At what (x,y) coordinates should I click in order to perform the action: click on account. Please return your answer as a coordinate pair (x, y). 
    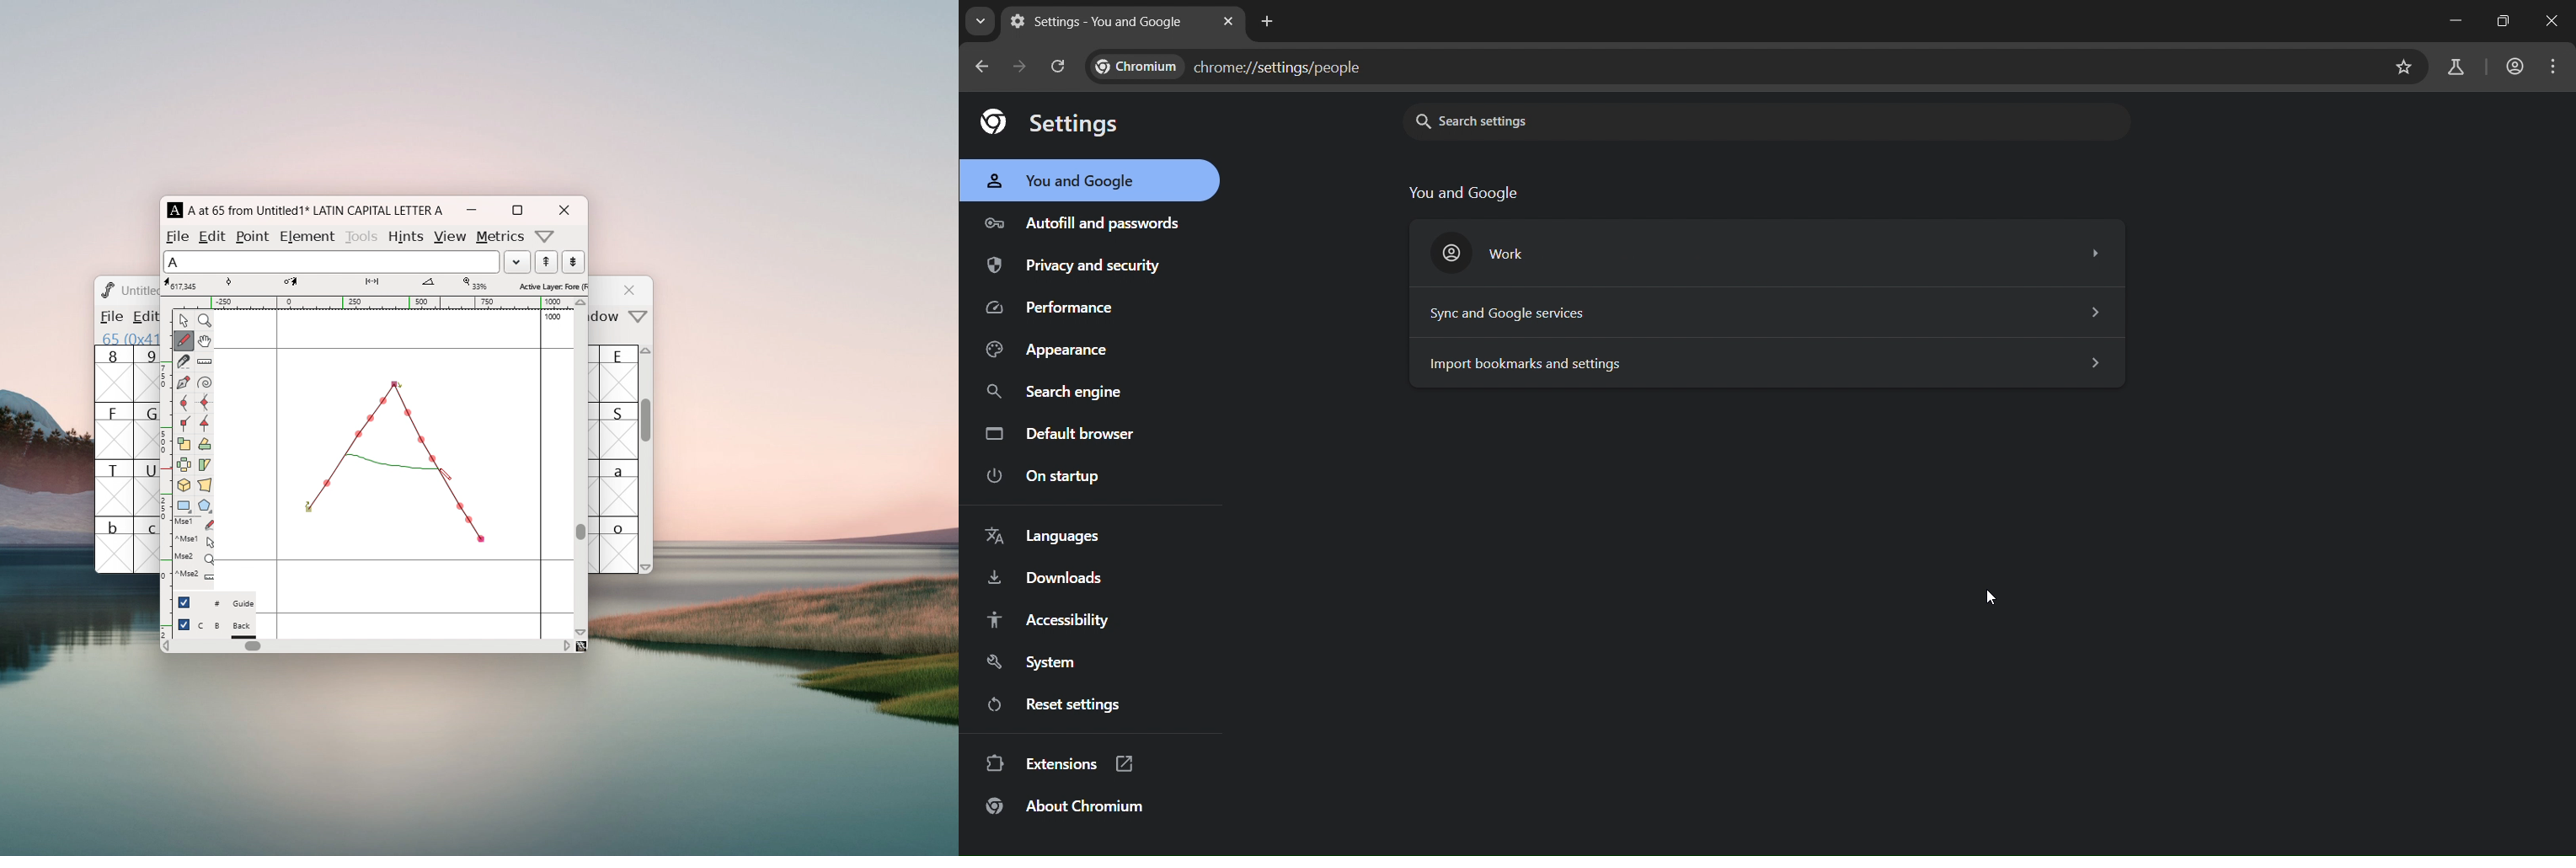
    Looking at the image, I should click on (2511, 65).